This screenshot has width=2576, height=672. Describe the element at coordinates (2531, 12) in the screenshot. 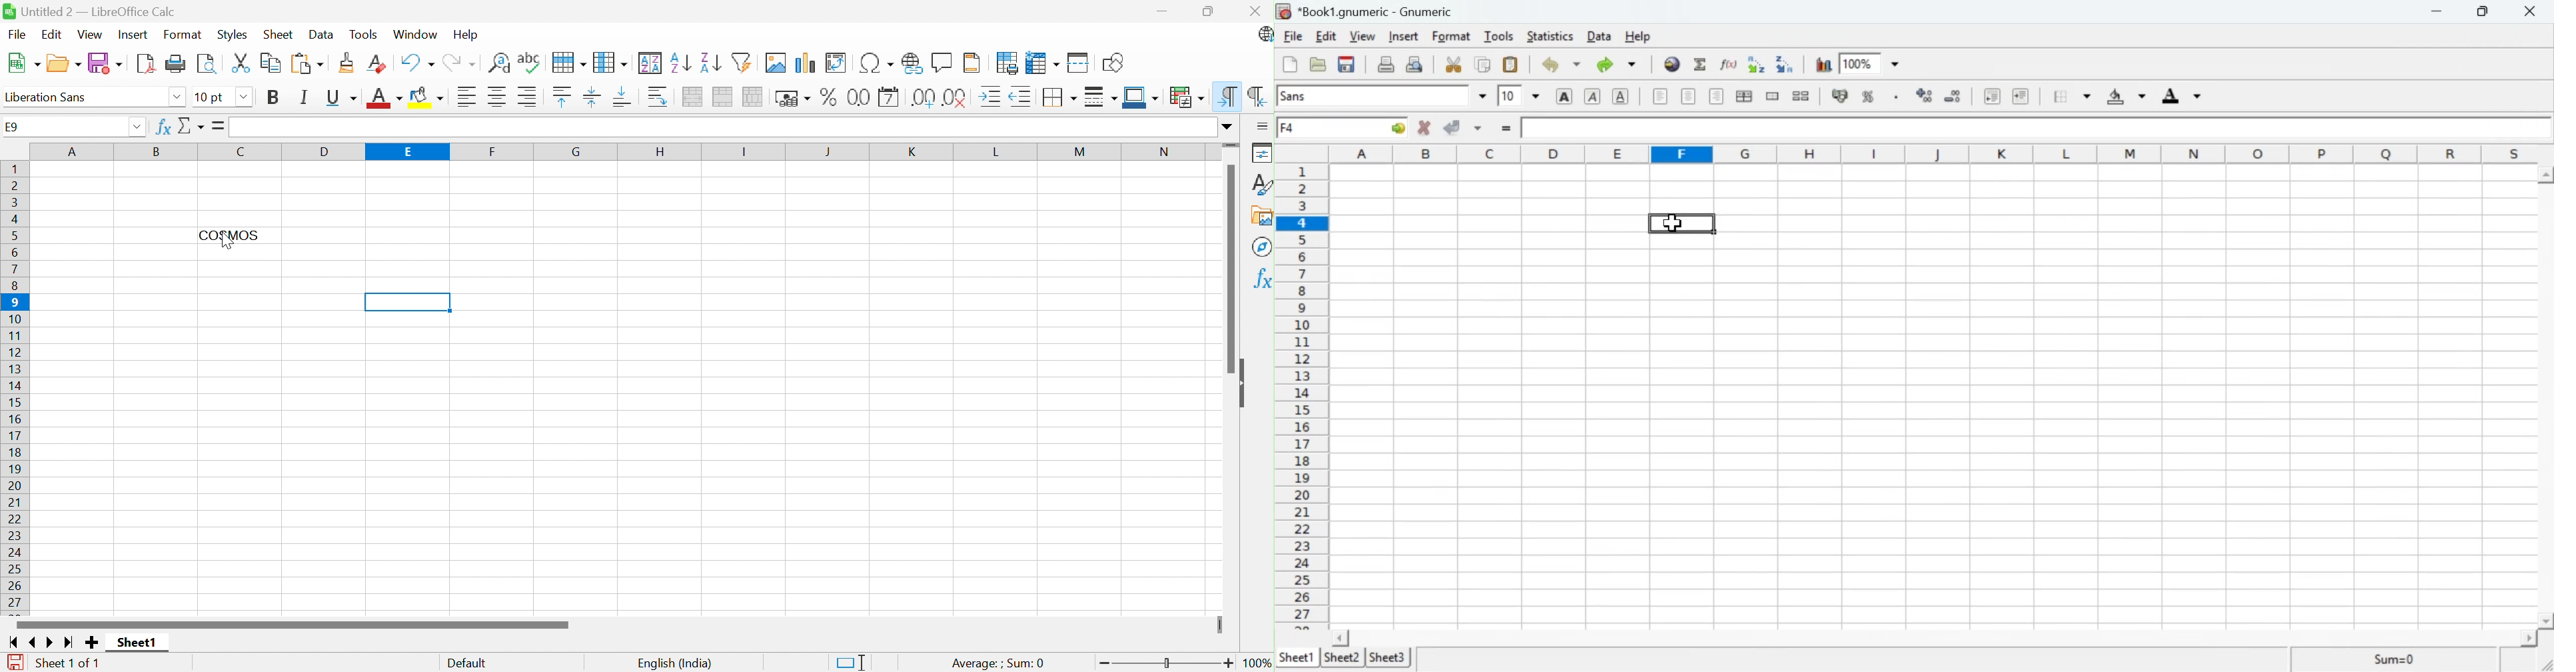

I see `Close` at that location.